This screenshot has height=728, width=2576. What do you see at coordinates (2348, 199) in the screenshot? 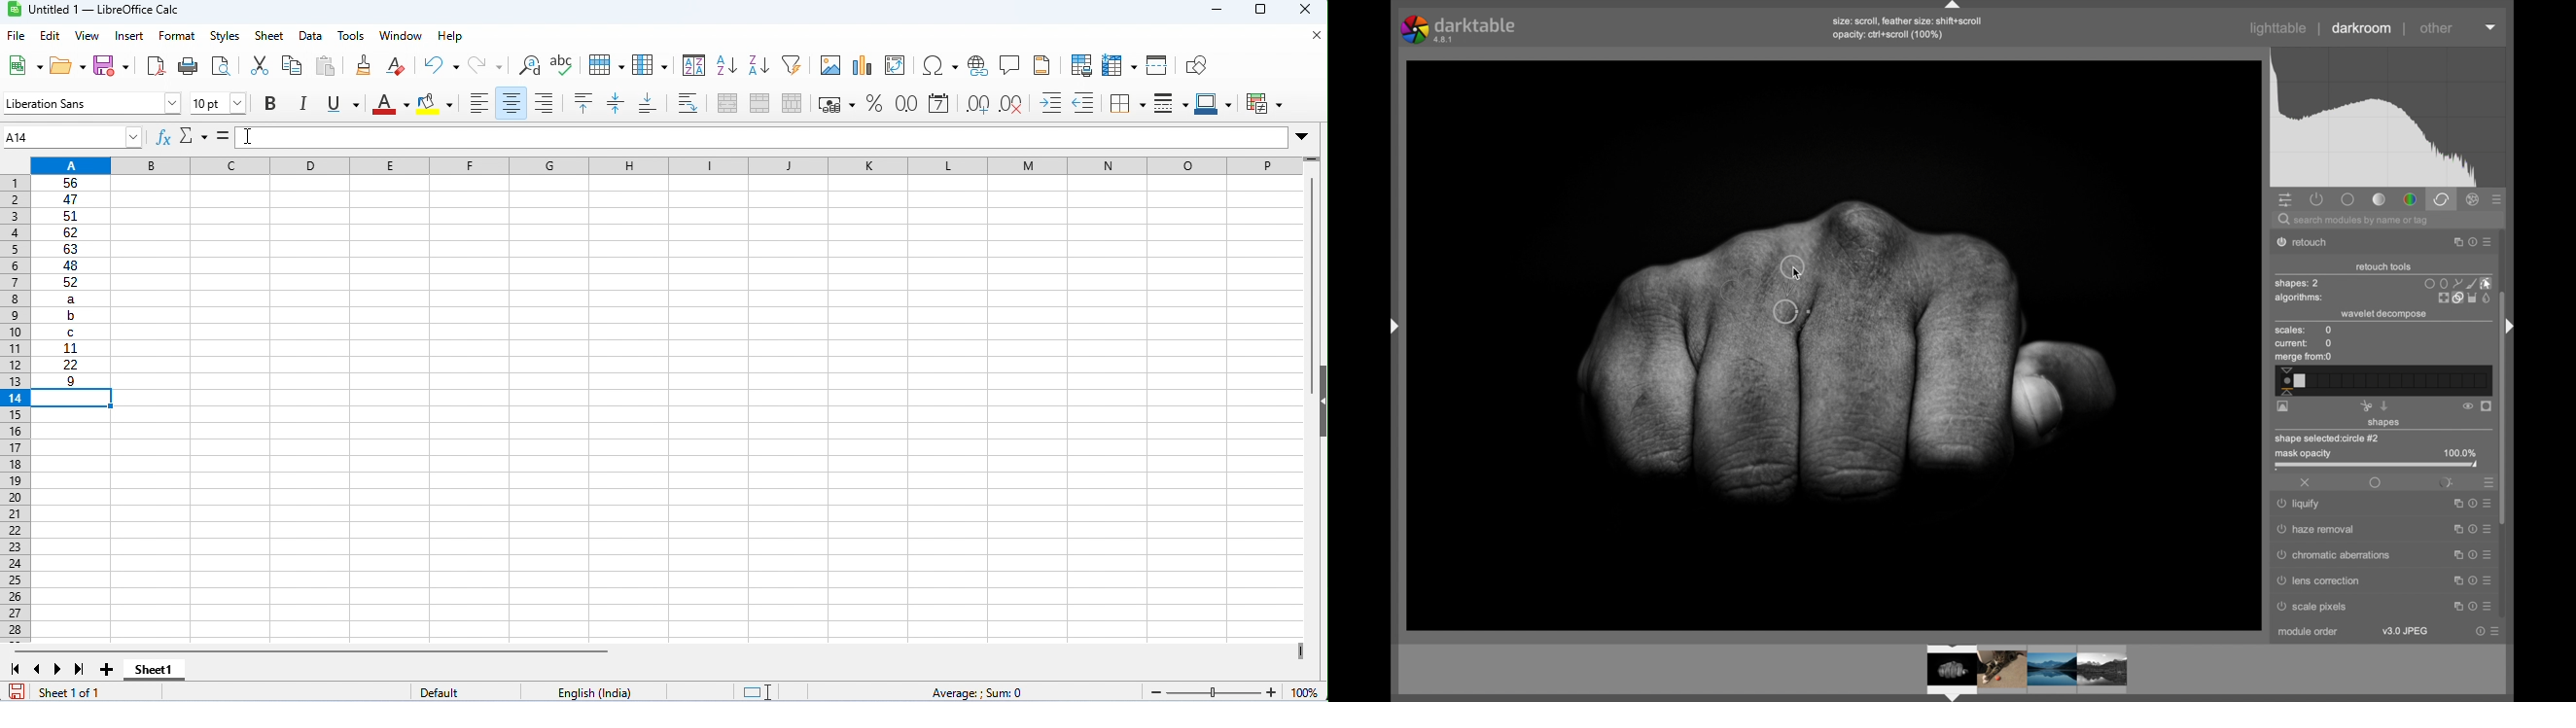
I see `base` at bounding box center [2348, 199].